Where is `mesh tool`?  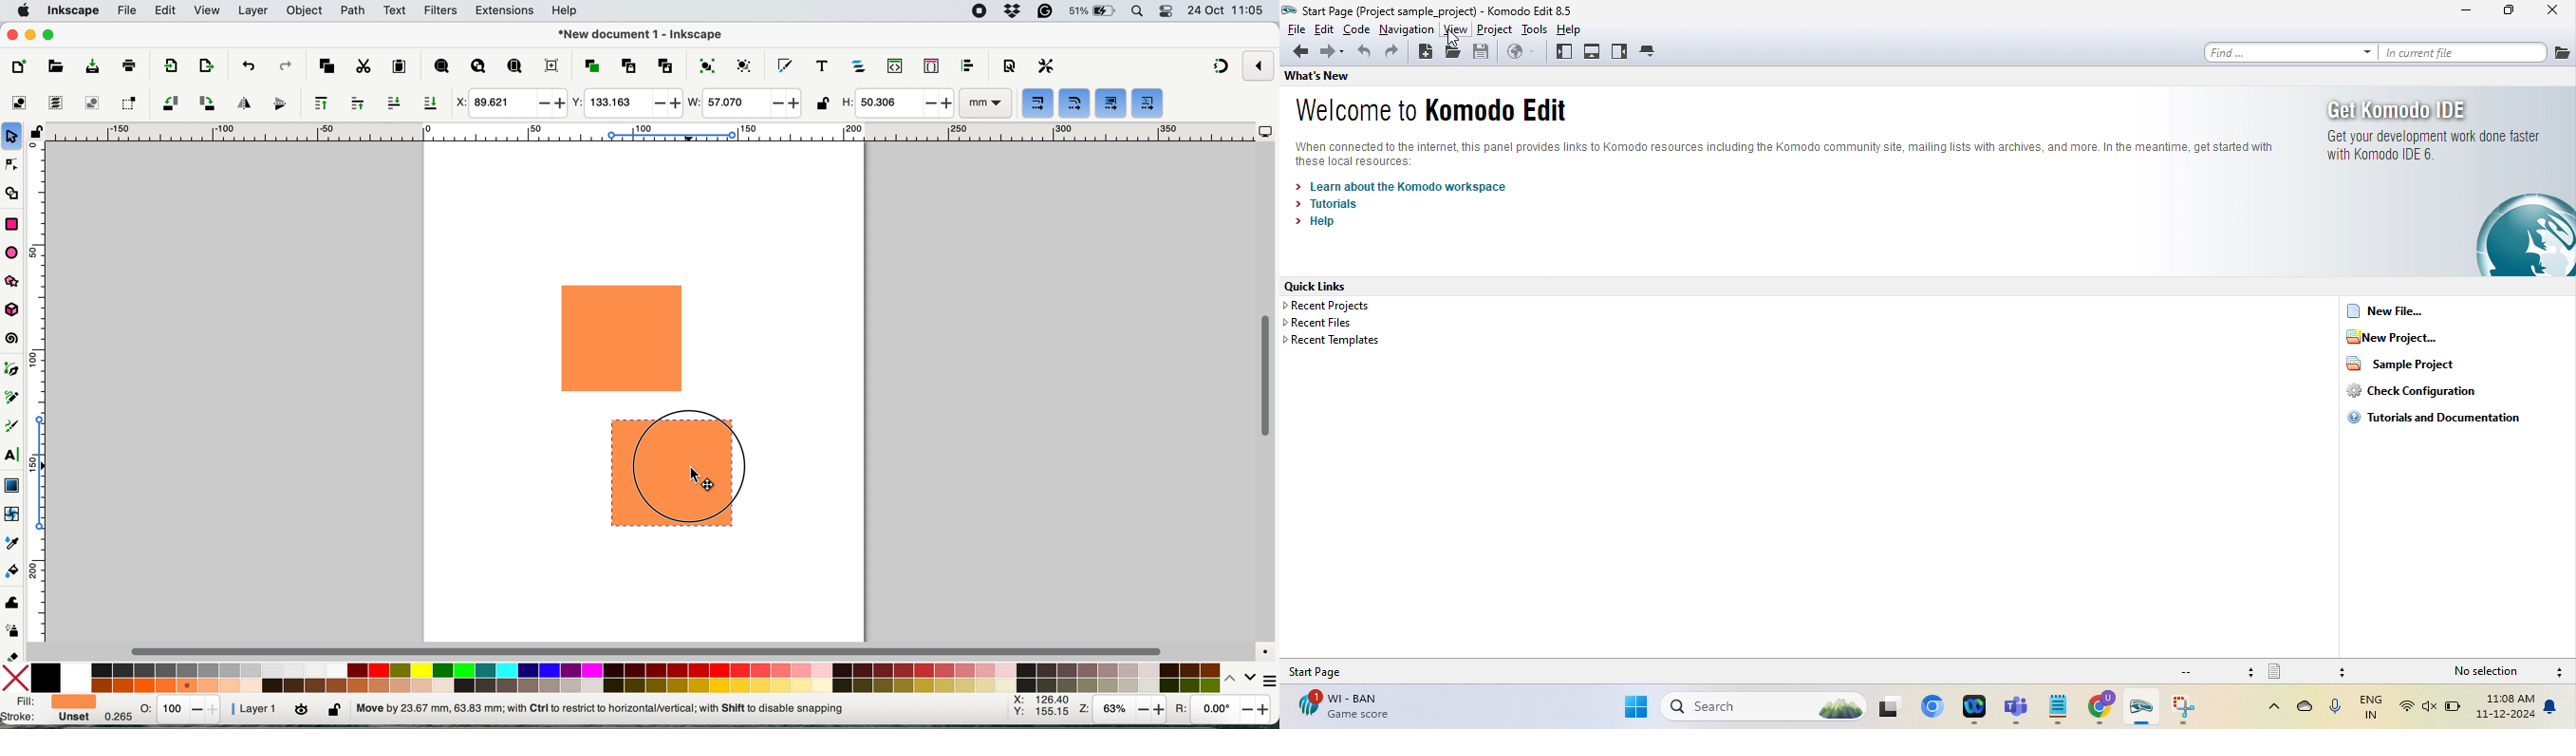 mesh tool is located at coordinates (13, 515).